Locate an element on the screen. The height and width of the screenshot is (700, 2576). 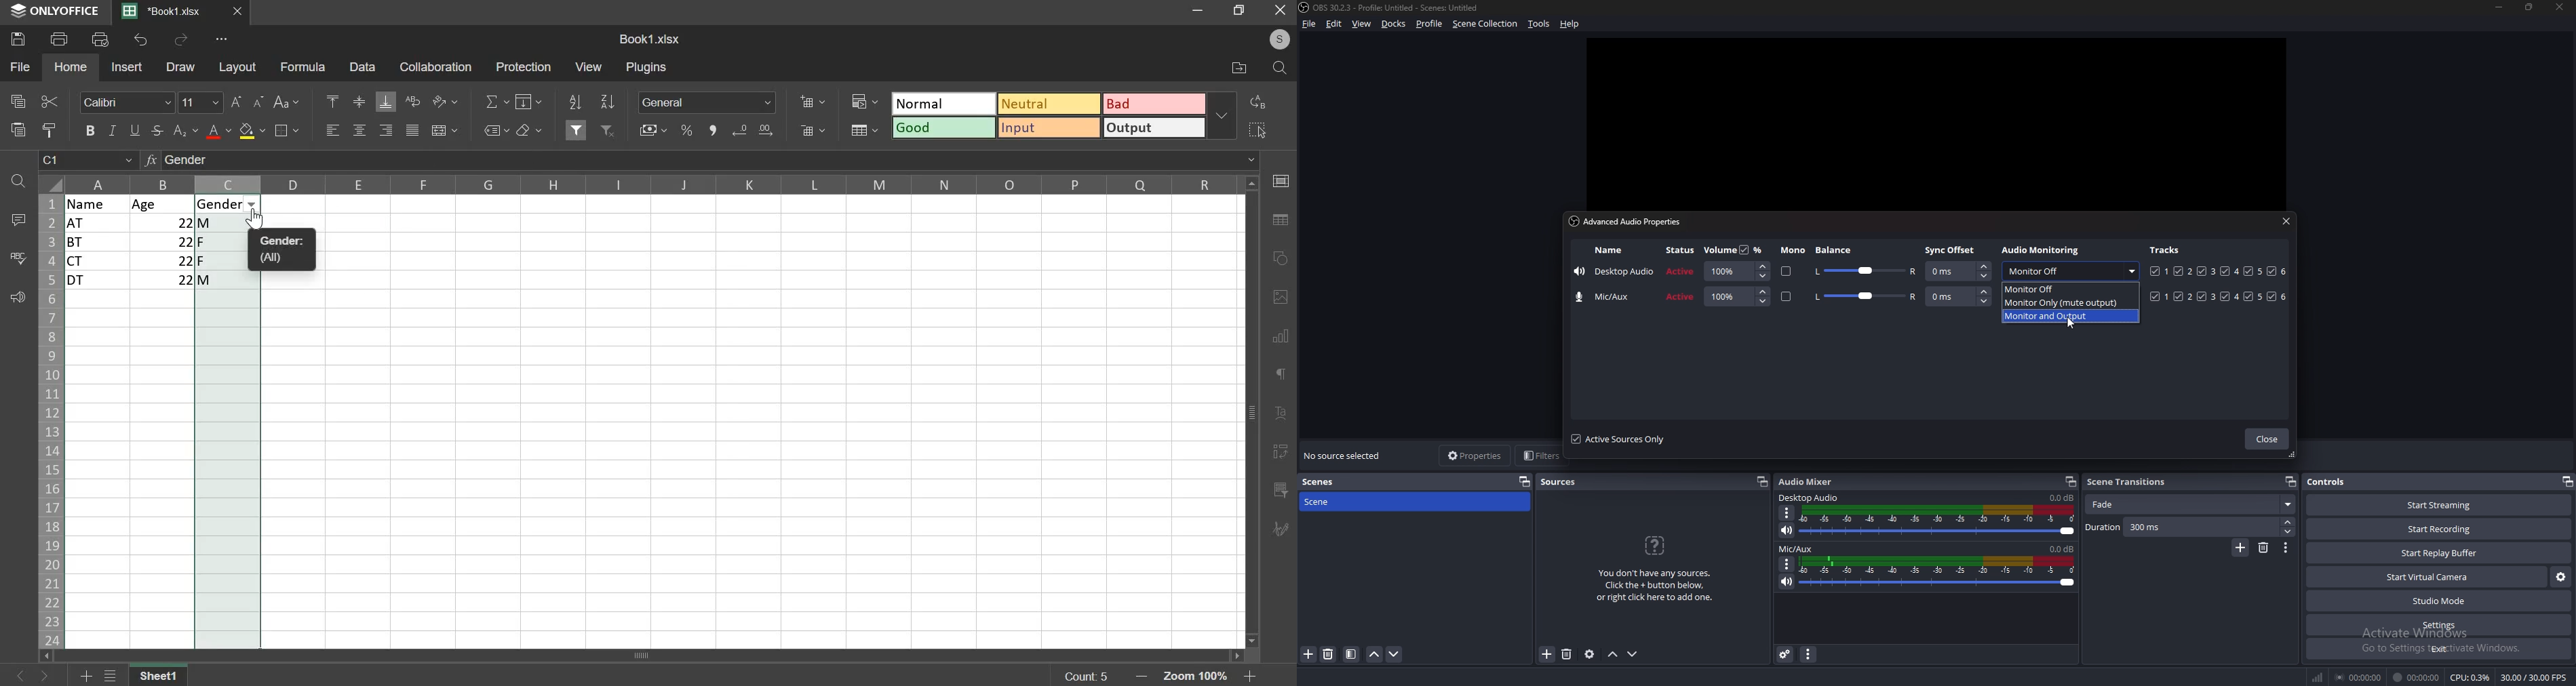
view is located at coordinates (1363, 23).